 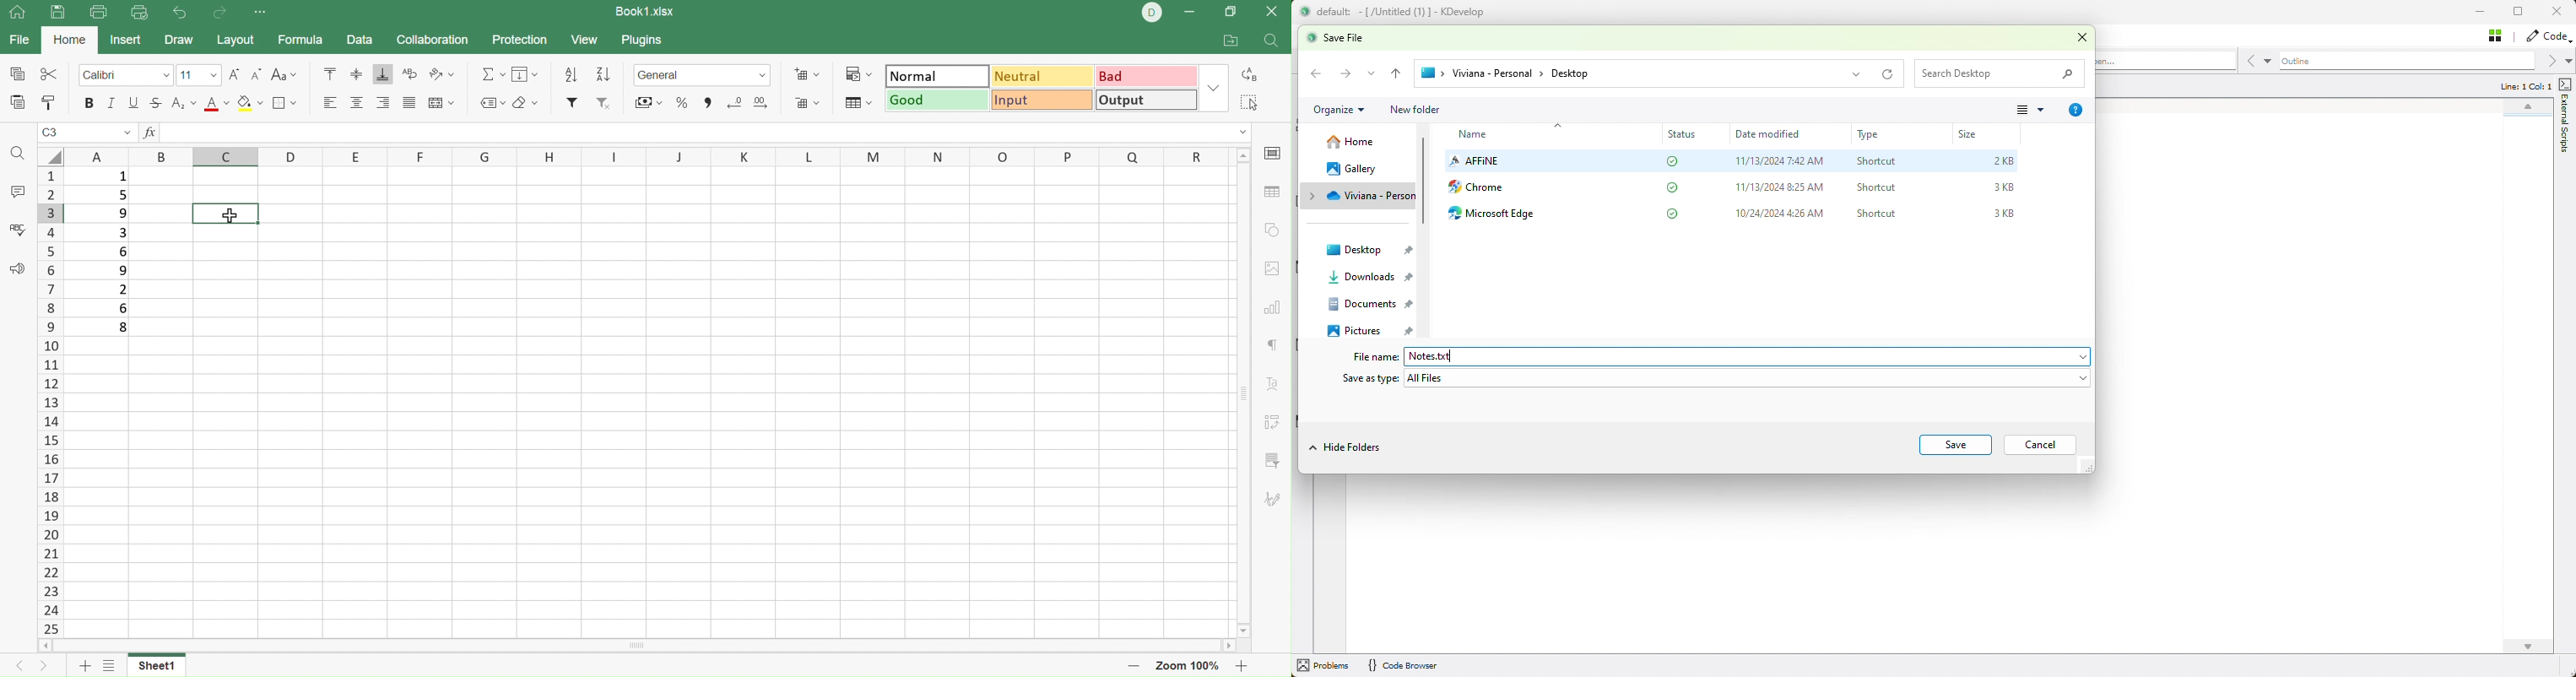 What do you see at coordinates (808, 105) in the screenshot?
I see `Delete cells` at bounding box center [808, 105].